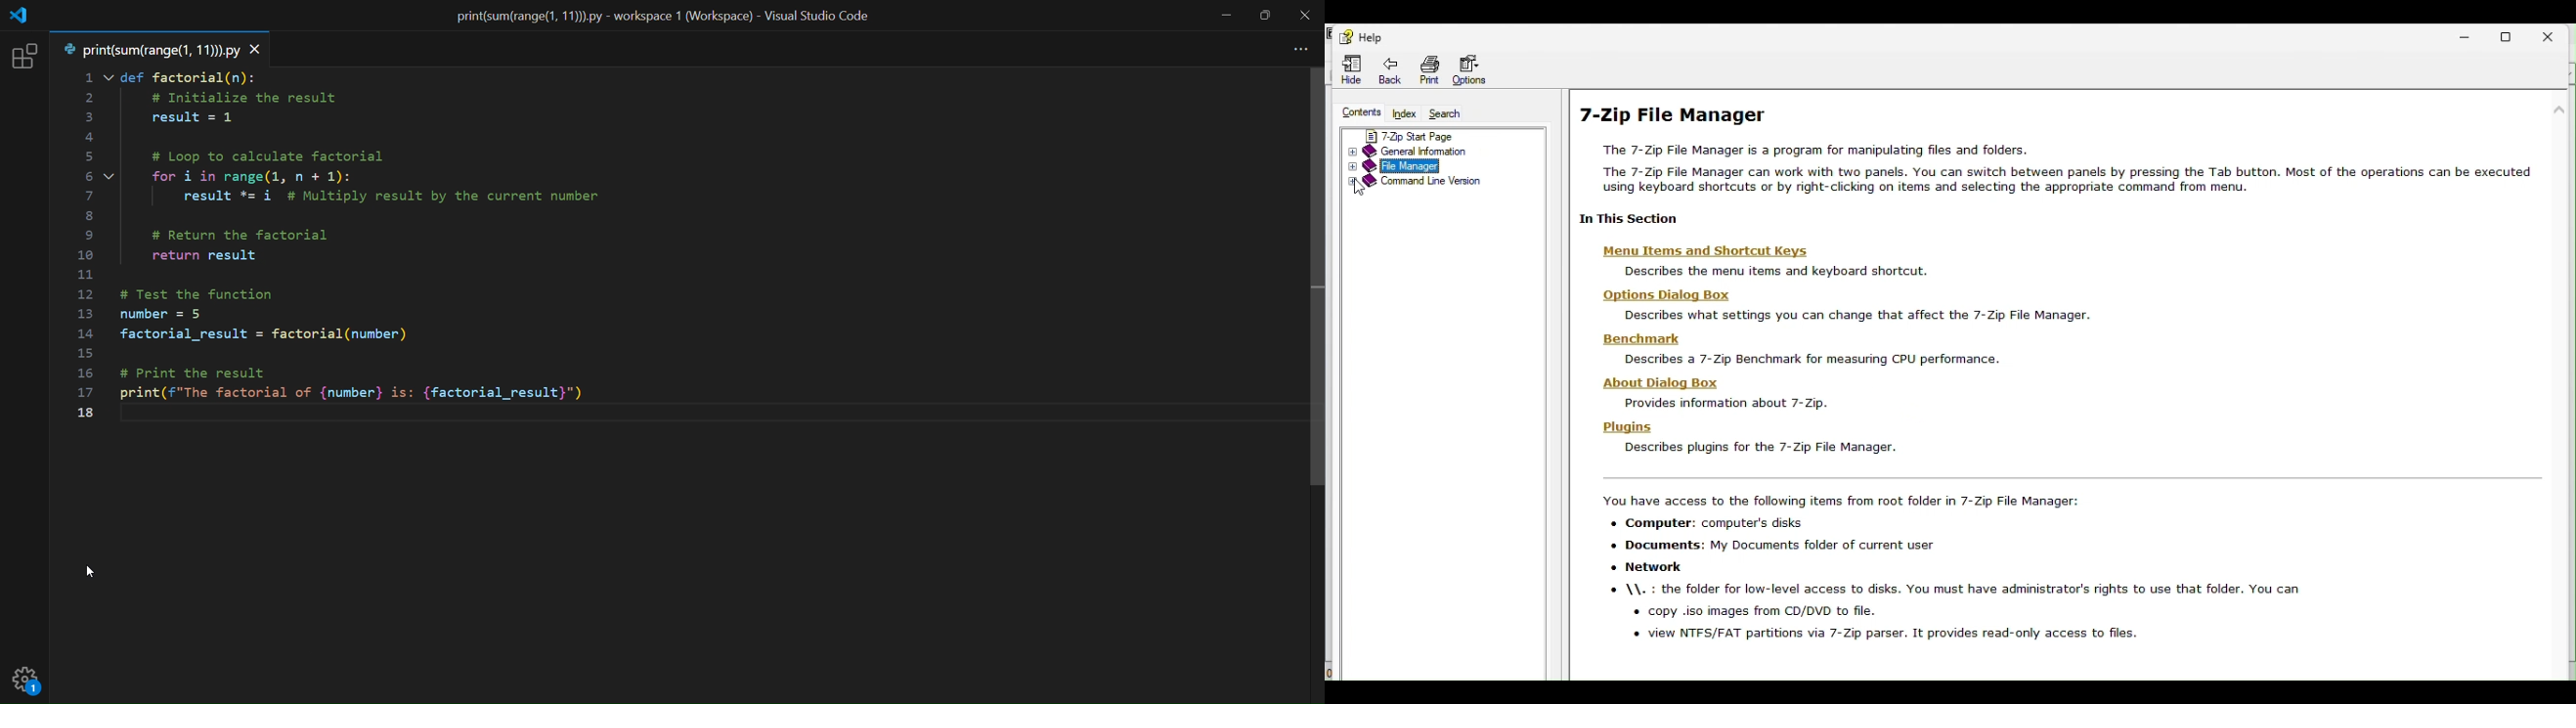 The height and width of the screenshot is (728, 2576). I want to click on Close , so click(2555, 35).